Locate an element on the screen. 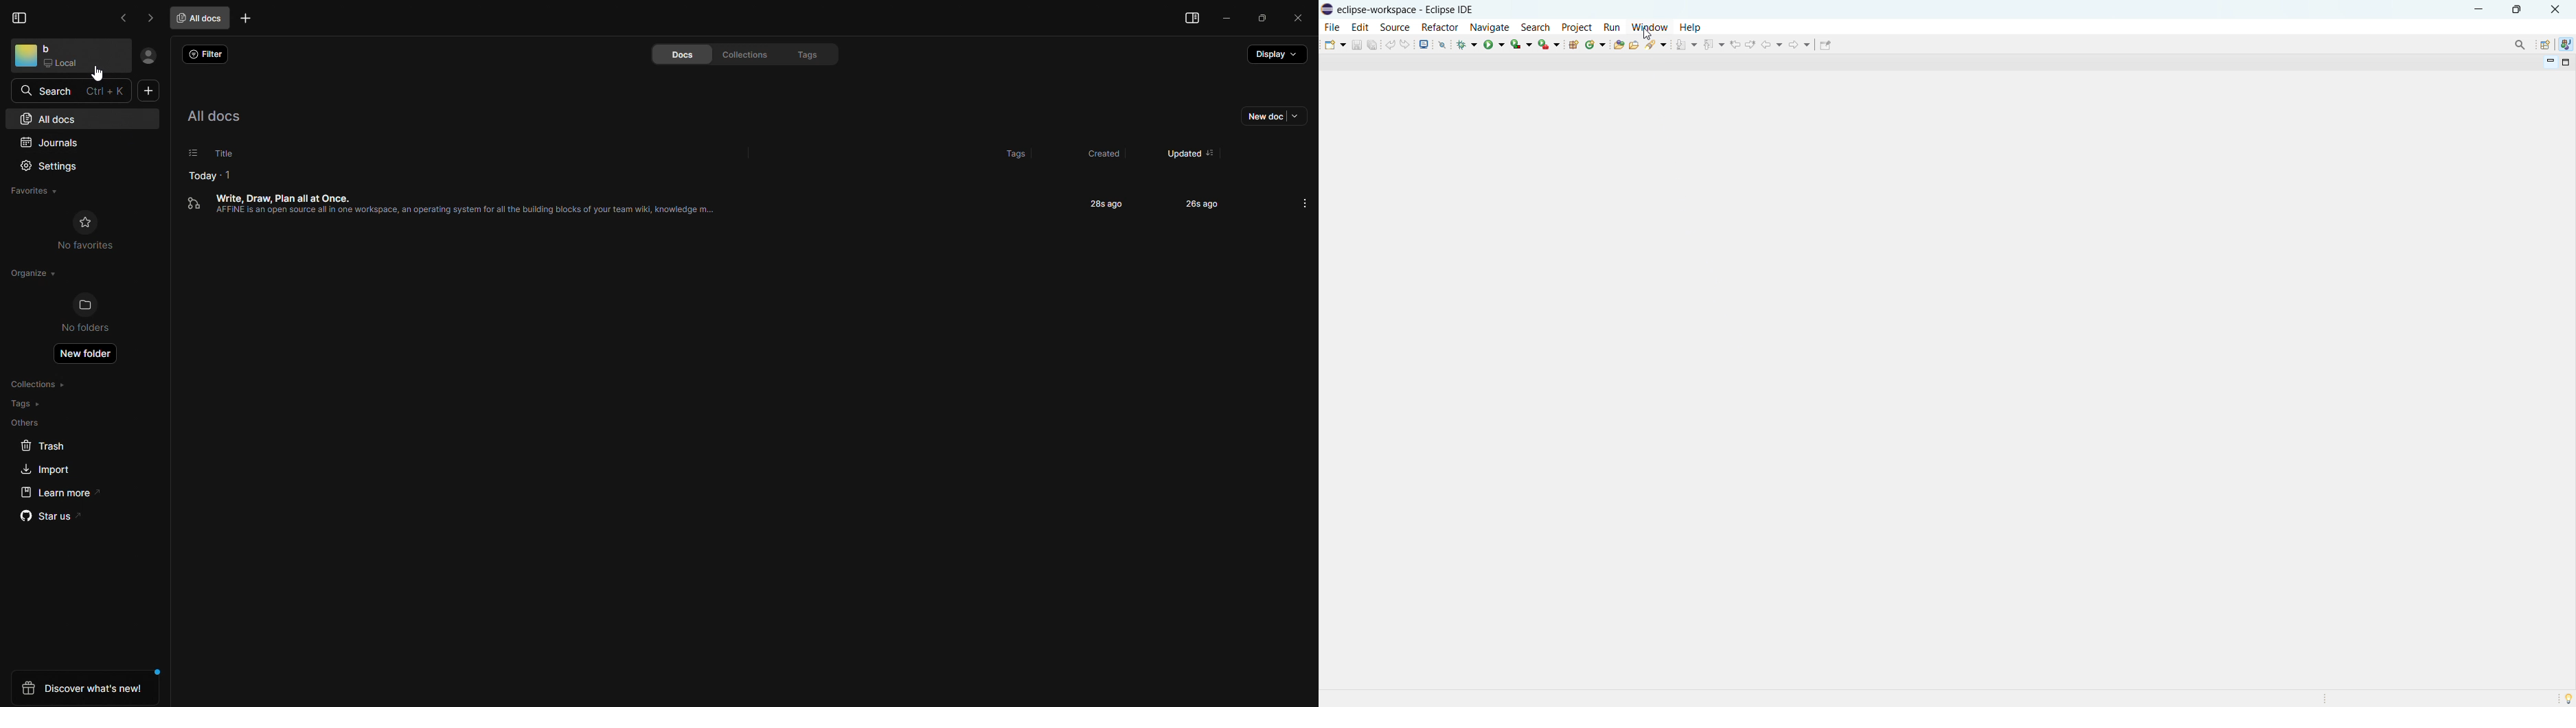  go forward is located at coordinates (150, 18).